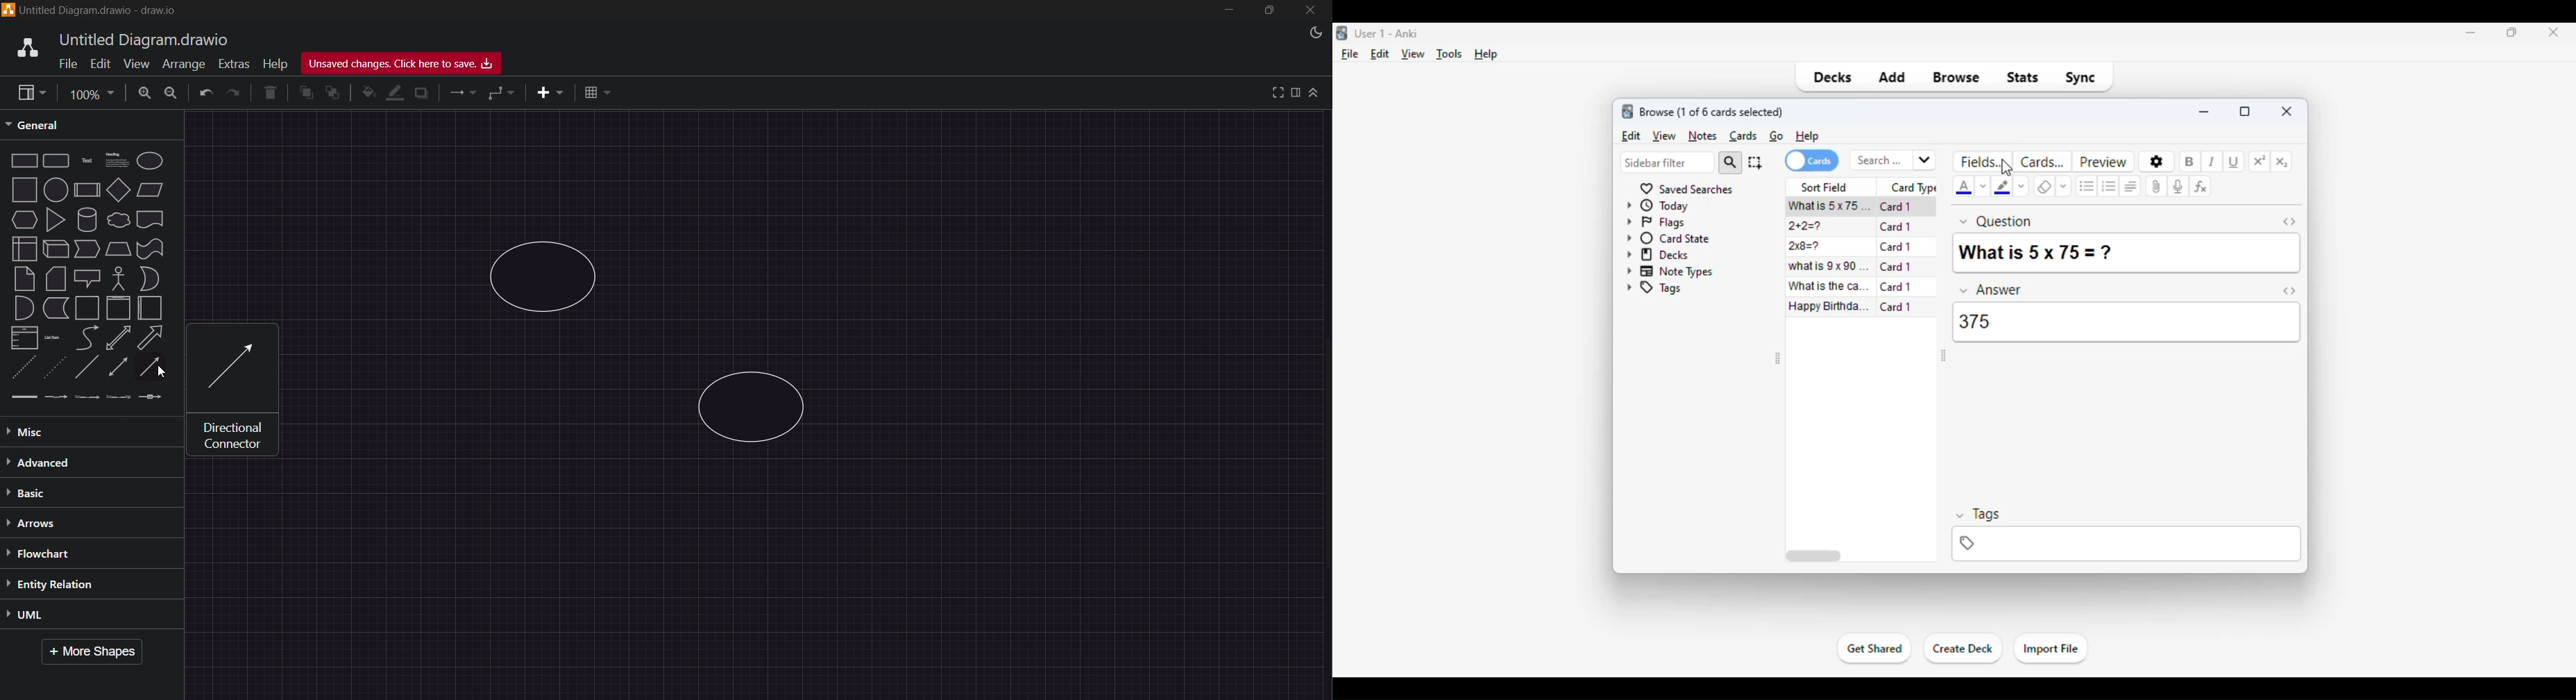 The width and height of the screenshot is (2576, 700). What do you see at coordinates (1388, 34) in the screenshot?
I see `title` at bounding box center [1388, 34].